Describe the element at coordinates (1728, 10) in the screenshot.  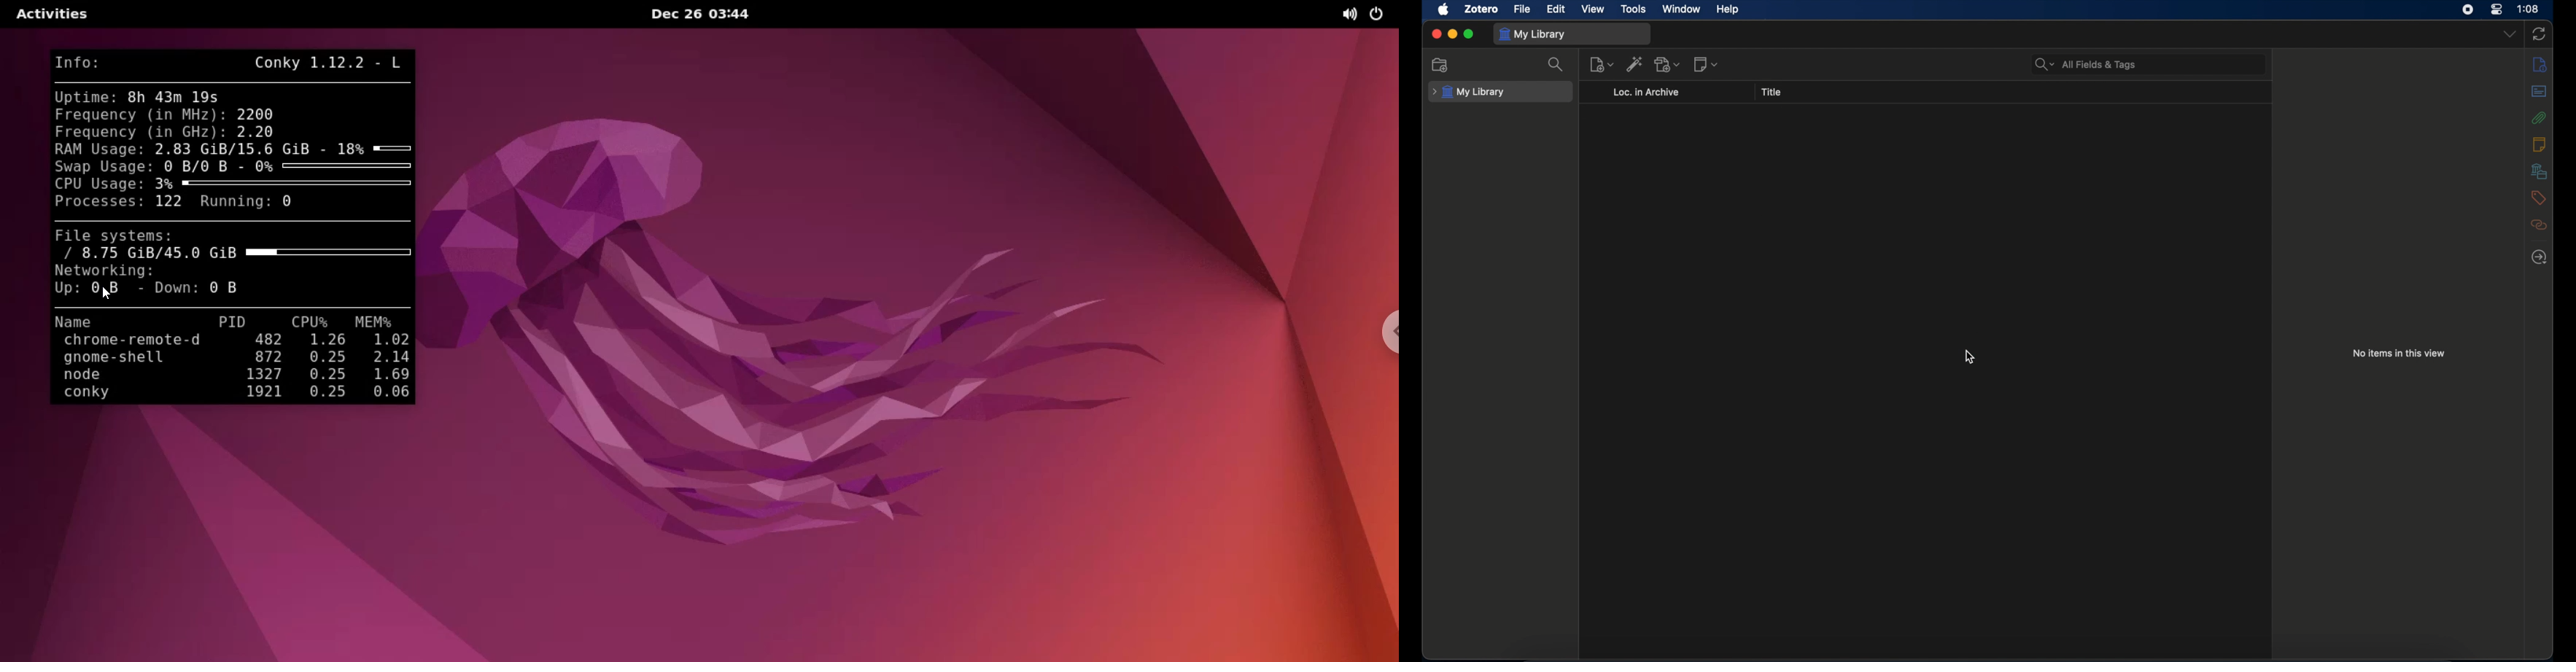
I see `help` at that location.